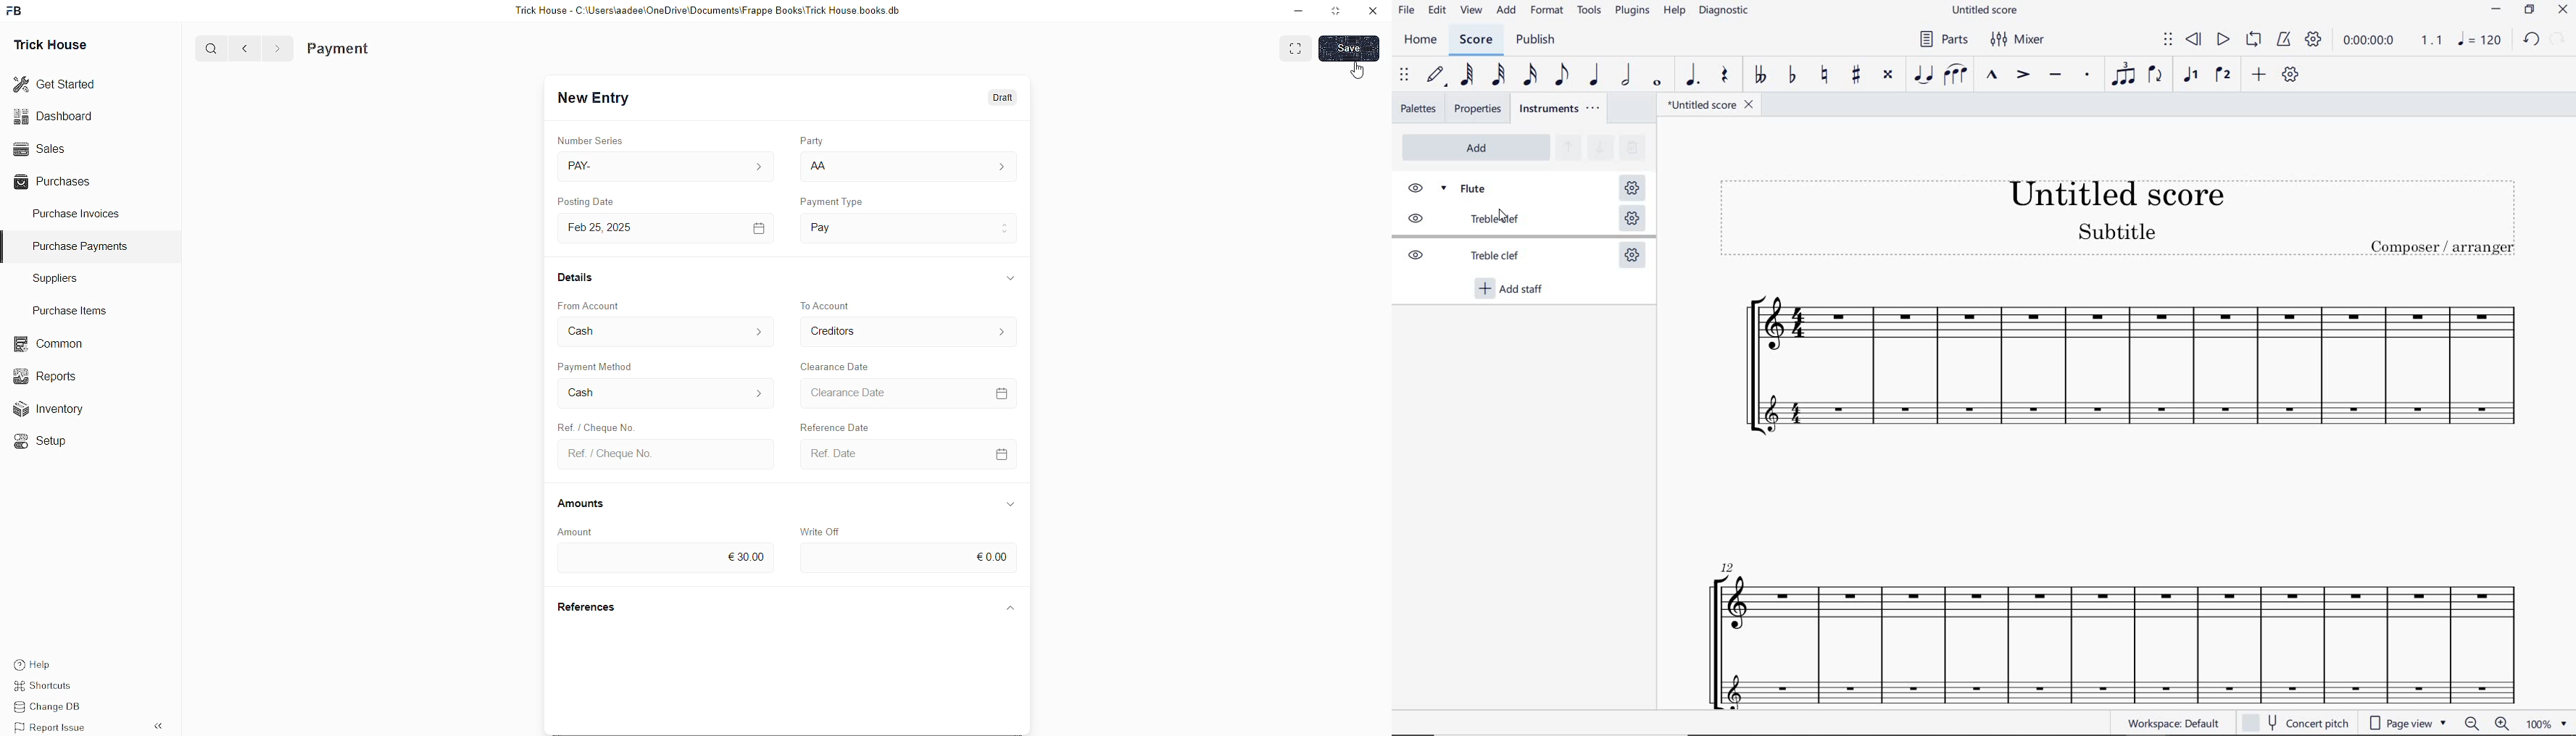  What do you see at coordinates (1567, 148) in the screenshot?
I see `MOVE SELECTED INSTRUMENT UP` at bounding box center [1567, 148].